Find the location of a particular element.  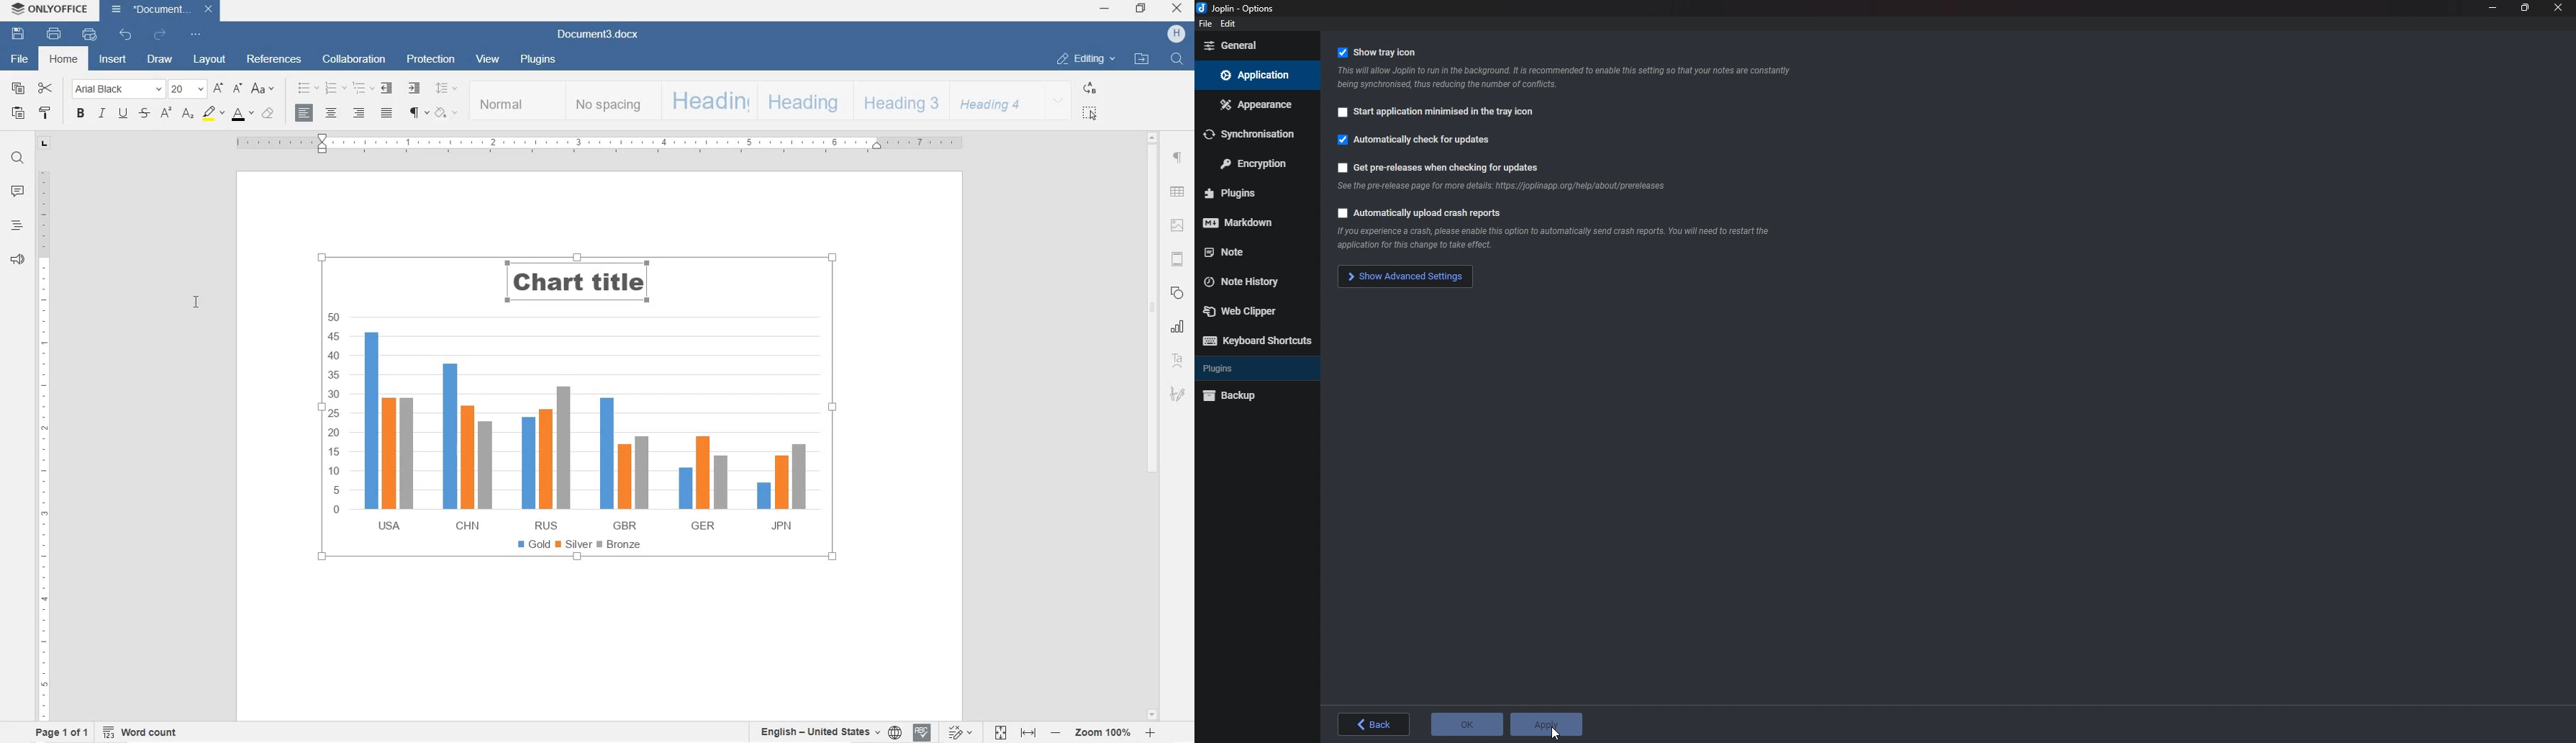

note is located at coordinates (1248, 252).